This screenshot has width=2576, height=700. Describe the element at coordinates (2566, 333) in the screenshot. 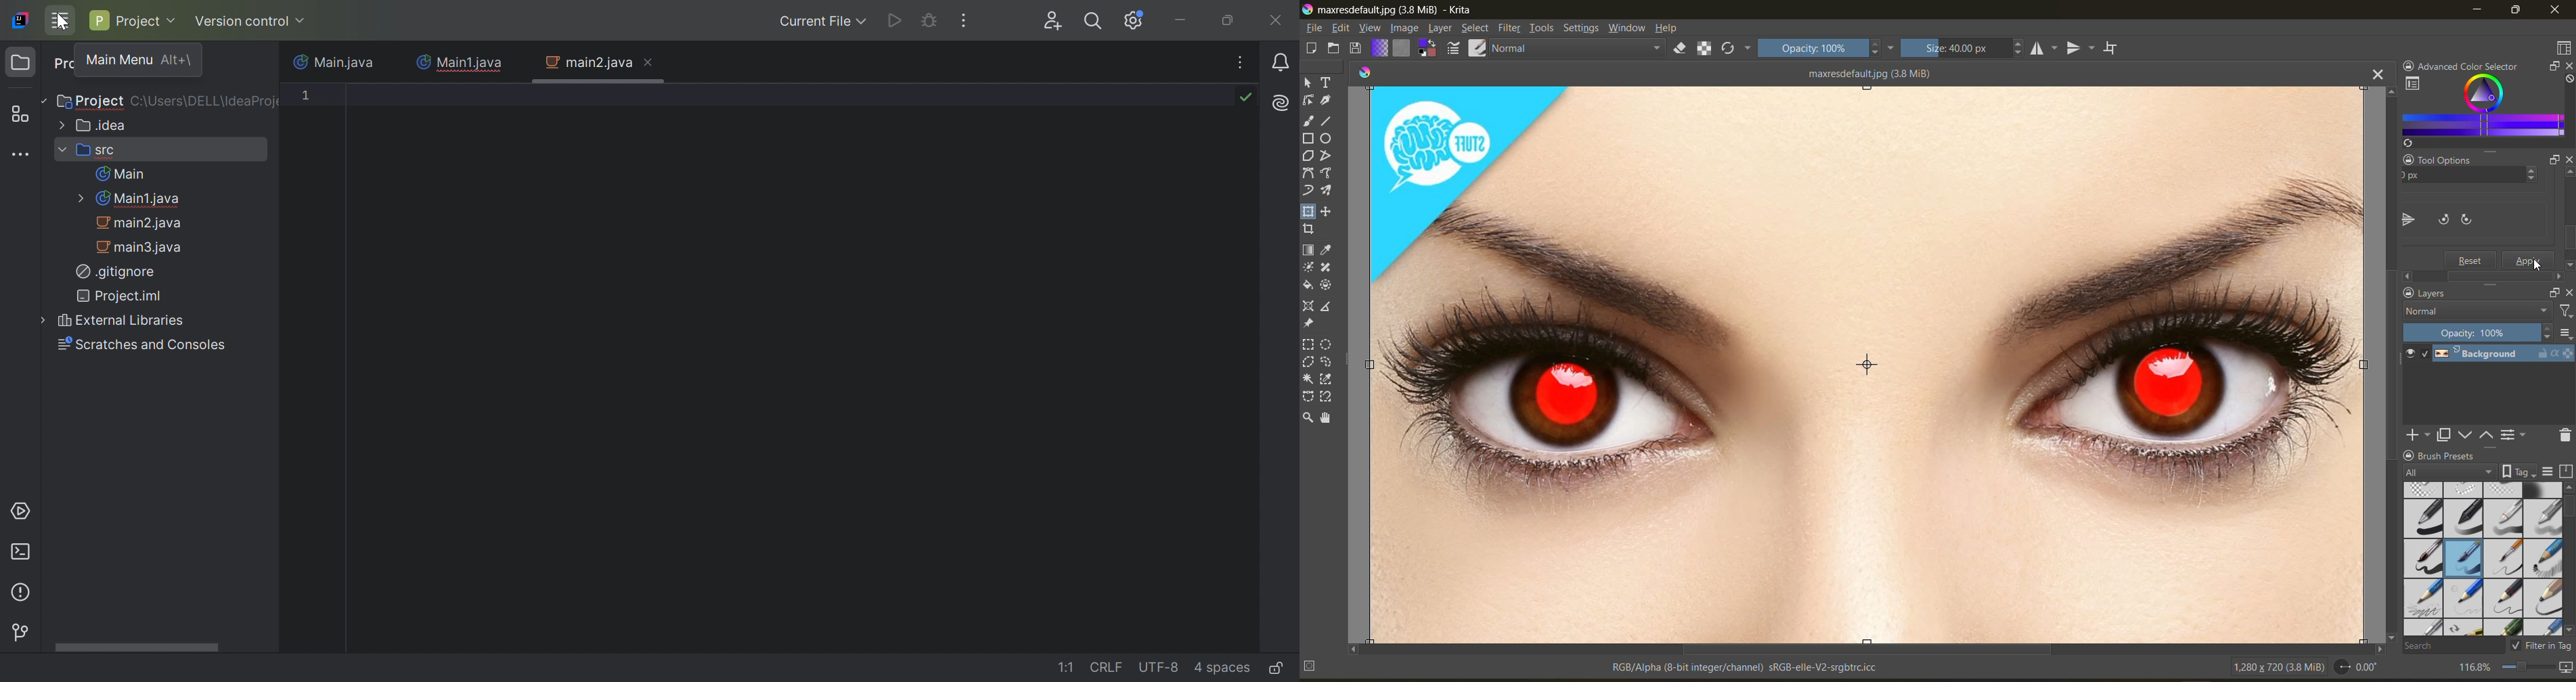

I see `options` at that location.